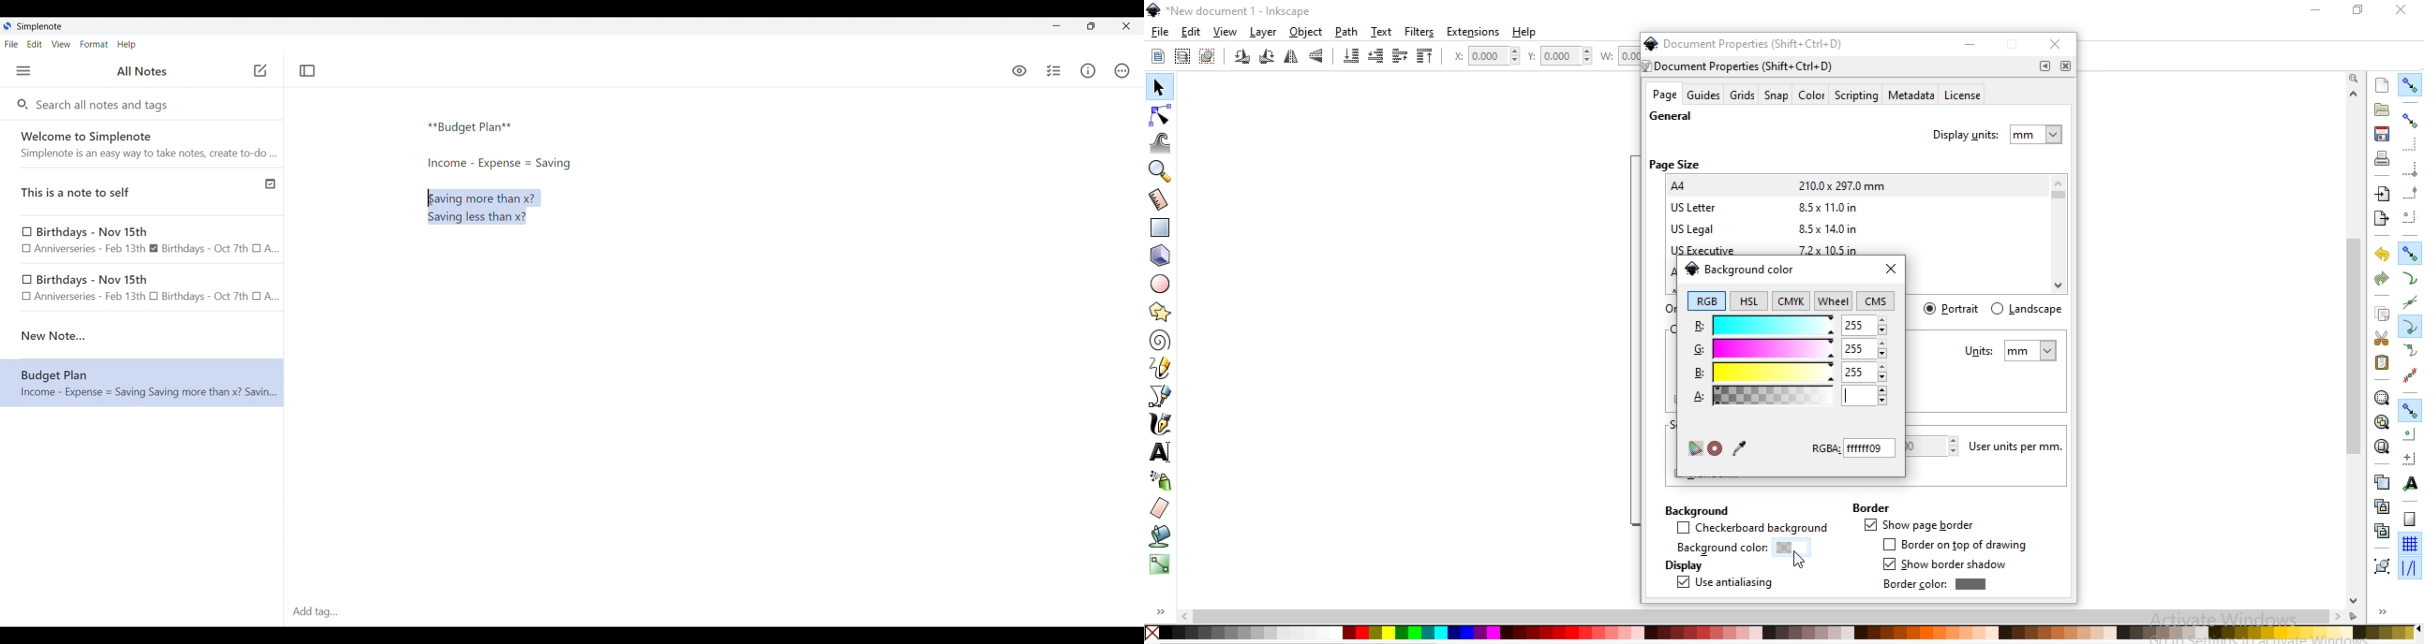  Describe the element at coordinates (1742, 95) in the screenshot. I see `grids` at that location.